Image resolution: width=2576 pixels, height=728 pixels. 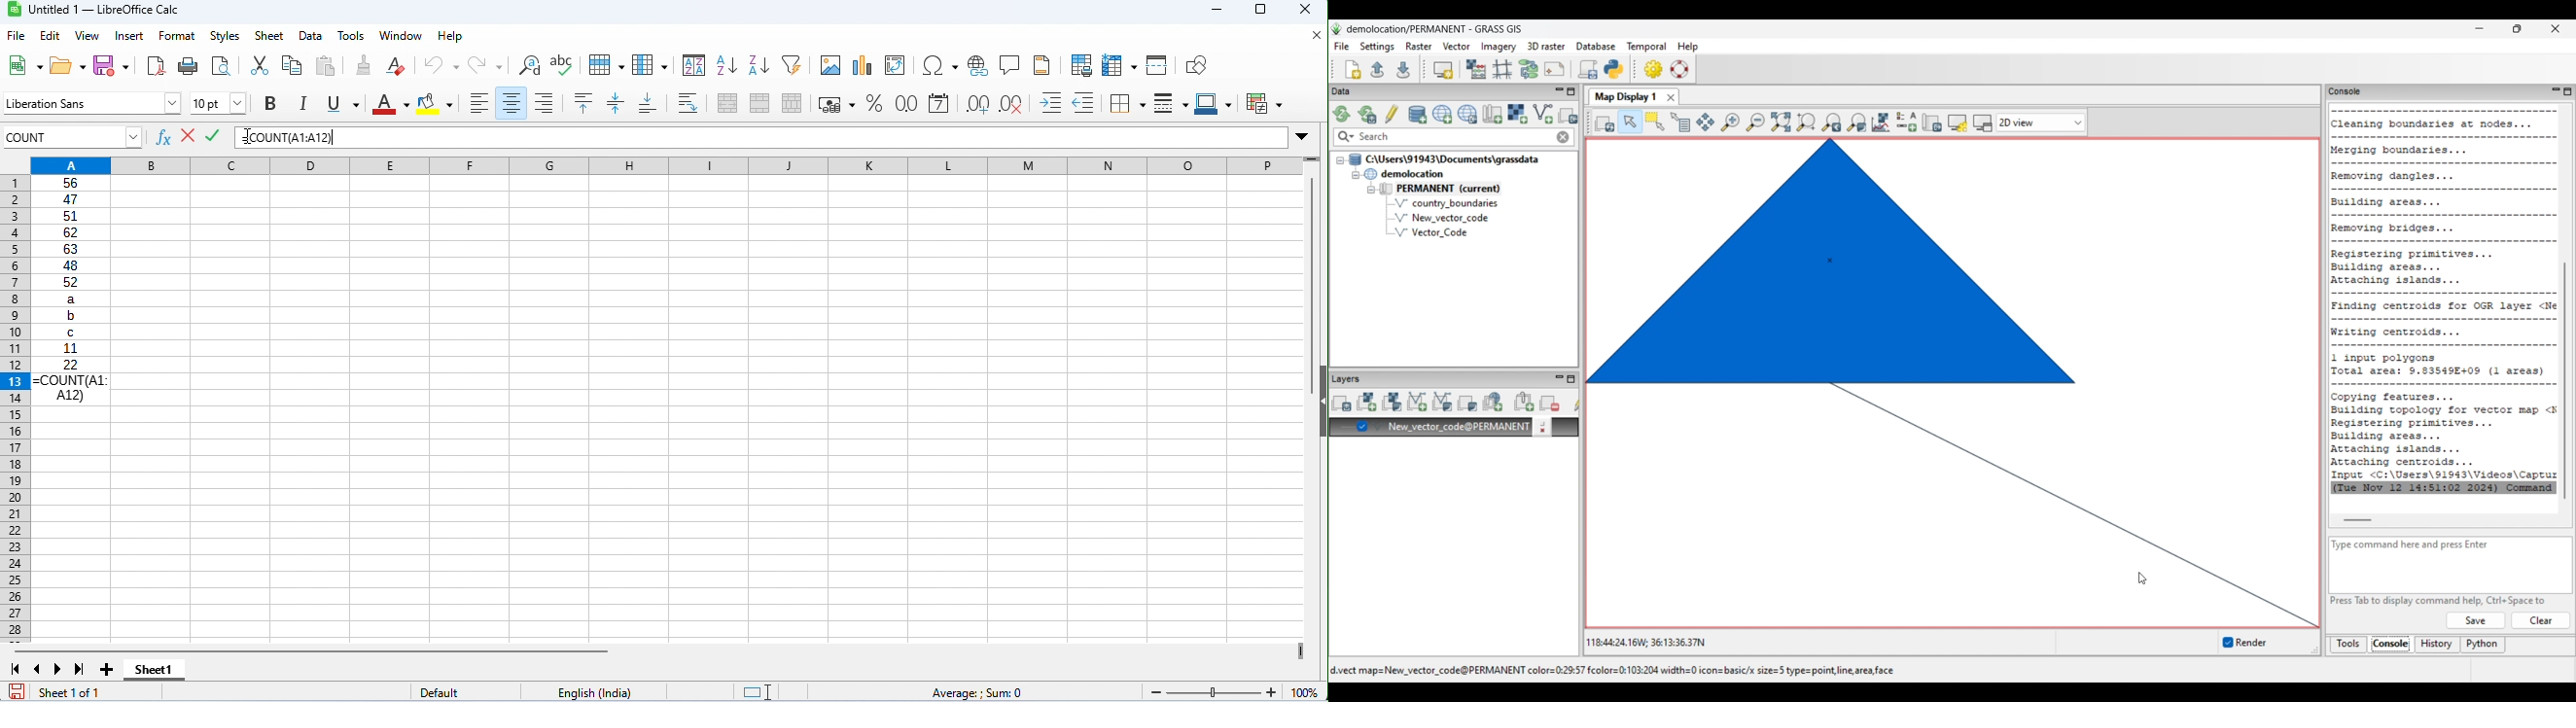 I want to click on last sheet, so click(x=80, y=669).